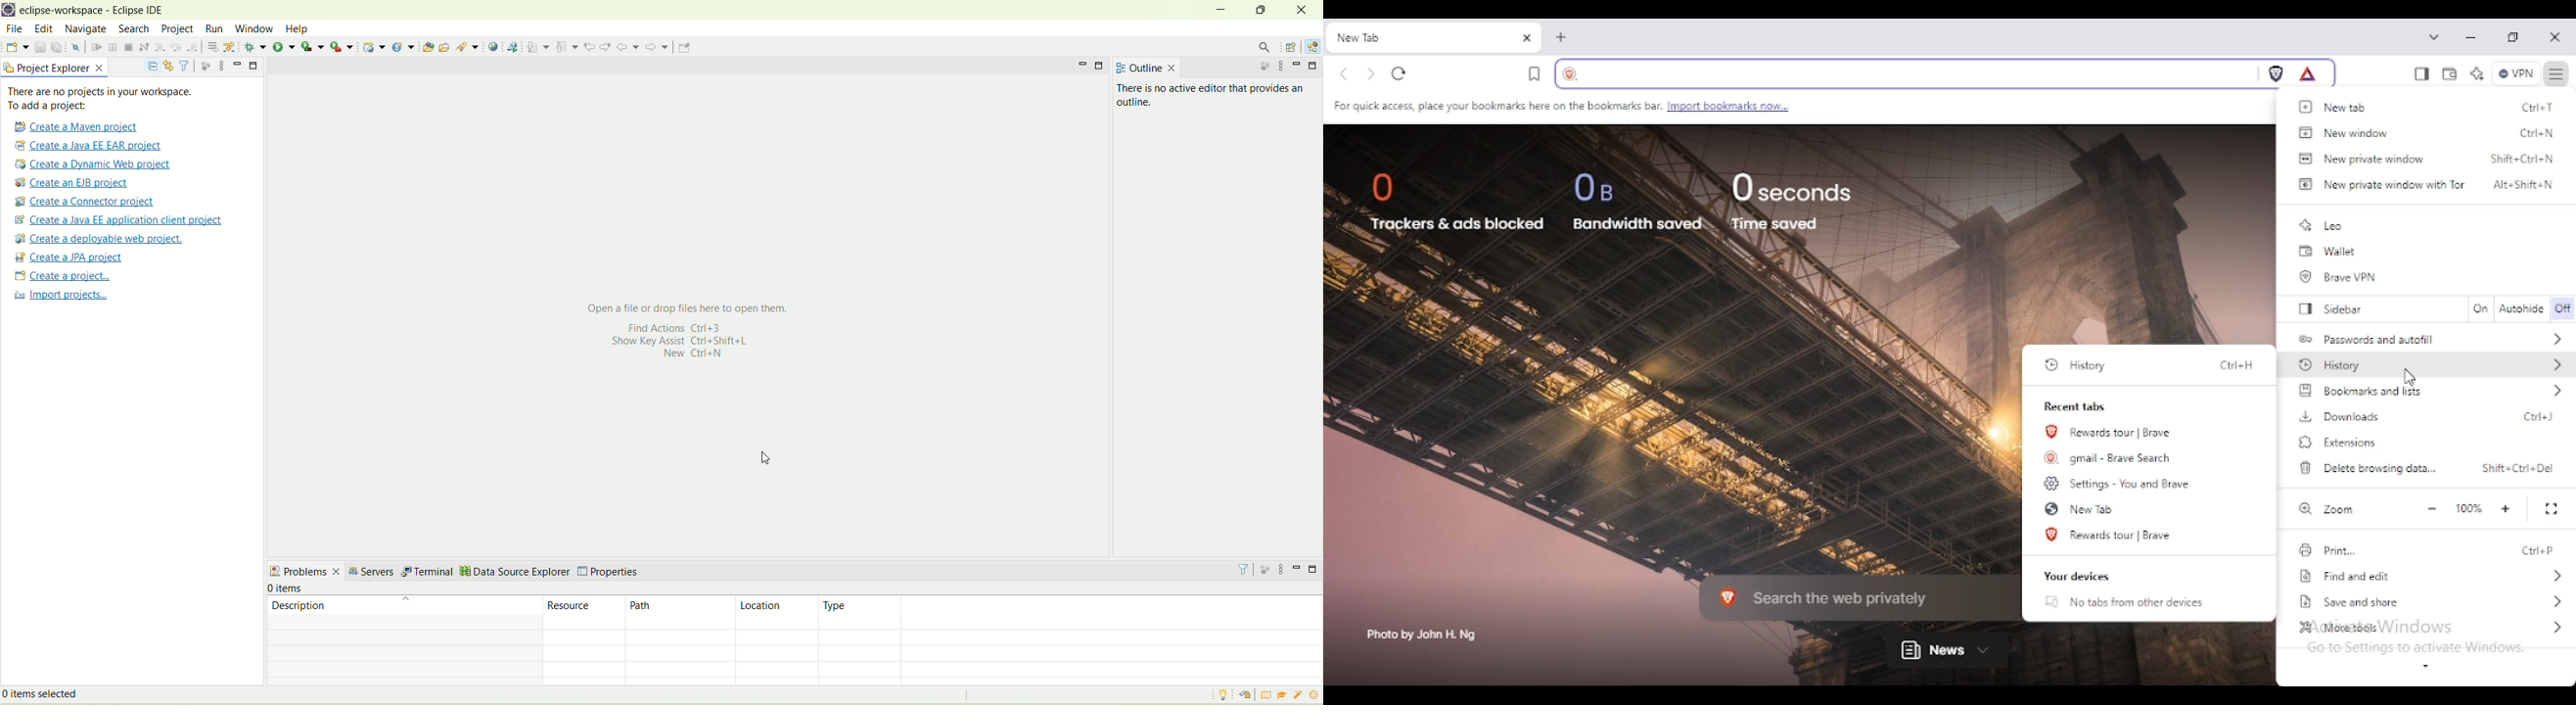 The width and height of the screenshot is (2576, 728). I want to click on view menu, so click(221, 65).